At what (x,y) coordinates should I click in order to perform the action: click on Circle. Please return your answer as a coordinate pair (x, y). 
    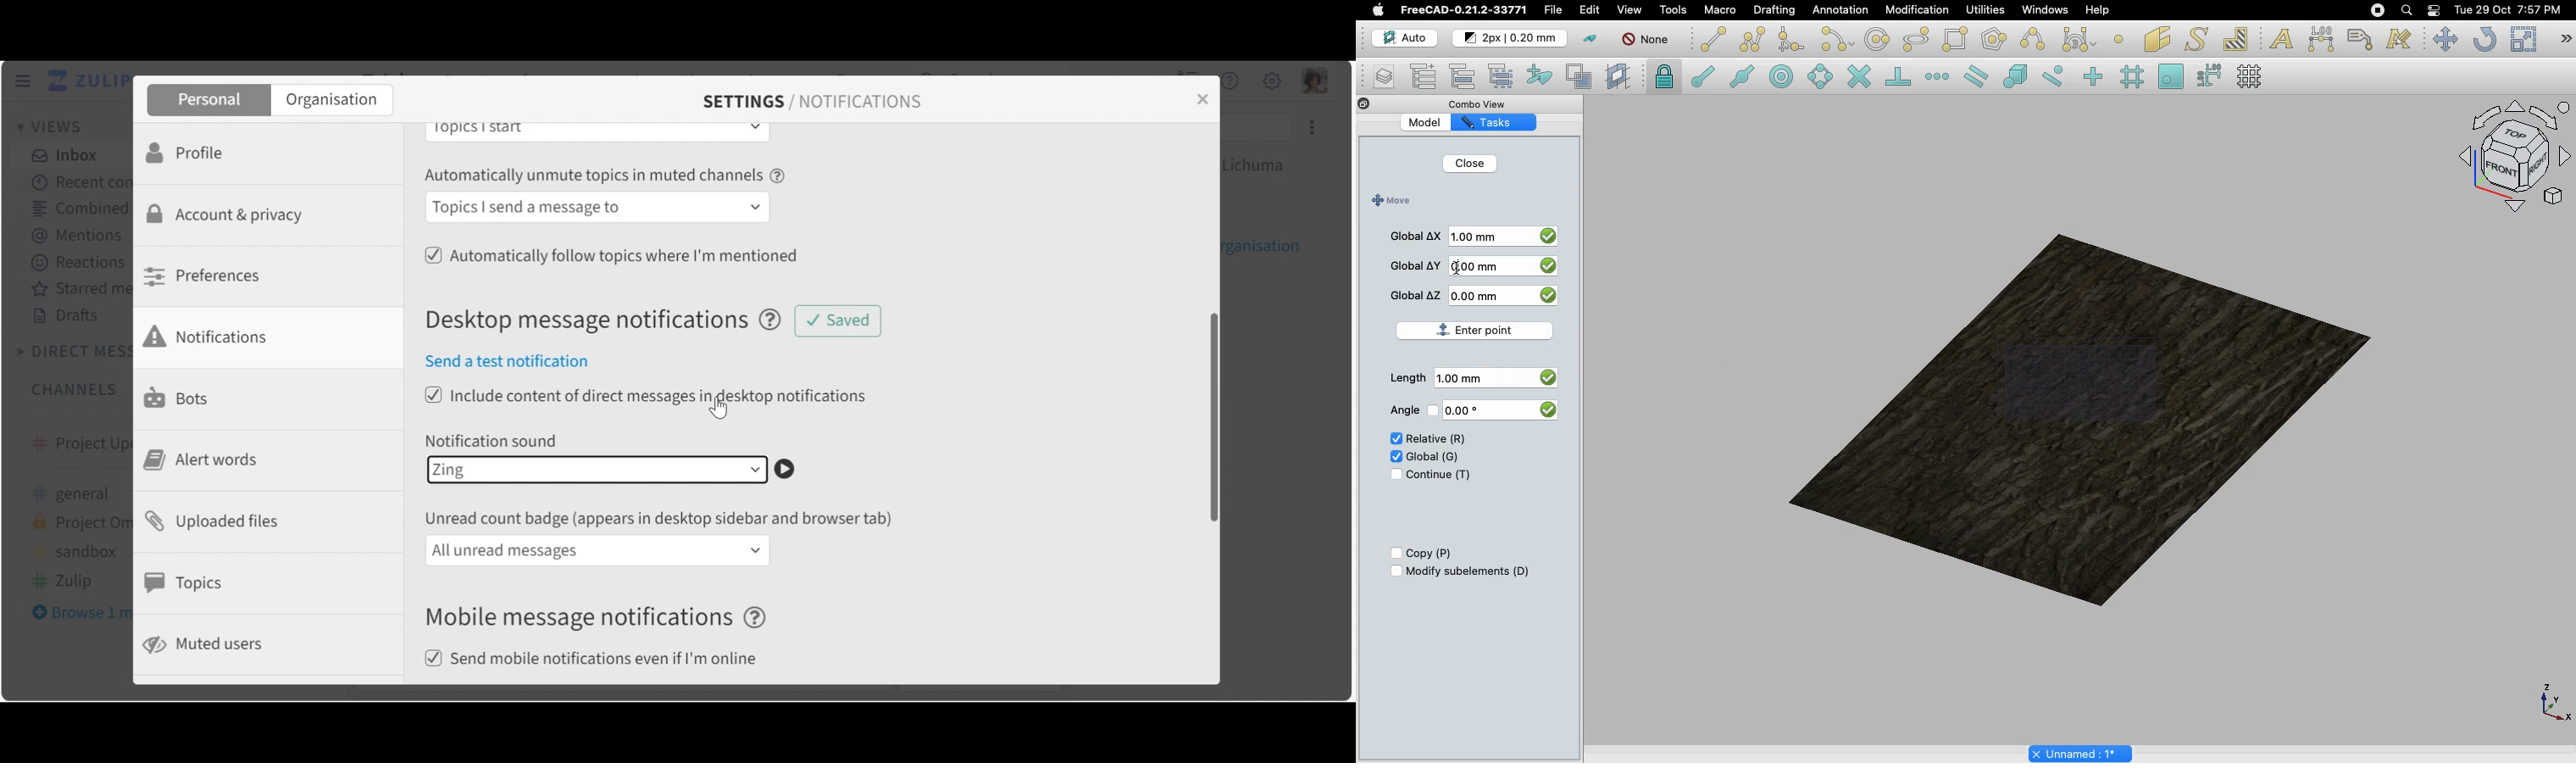
    Looking at the image, I should click on (1878, 42).